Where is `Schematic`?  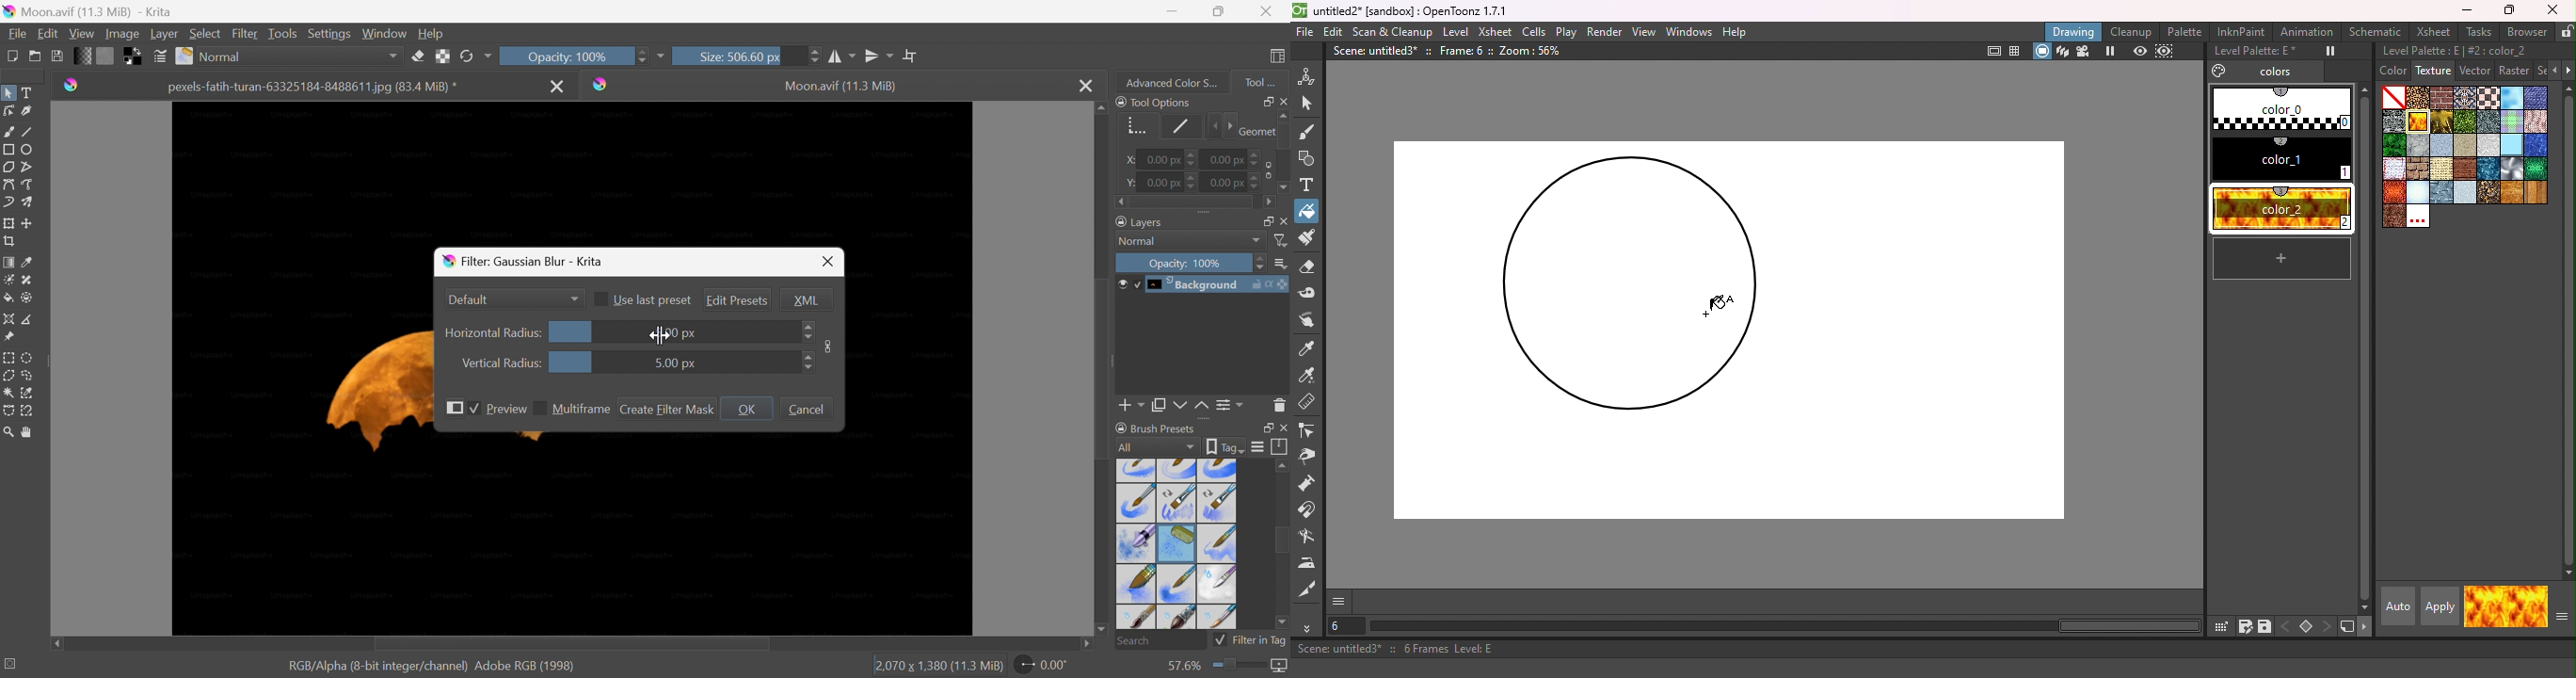
Schematic is located at coordinates (2374, 32).